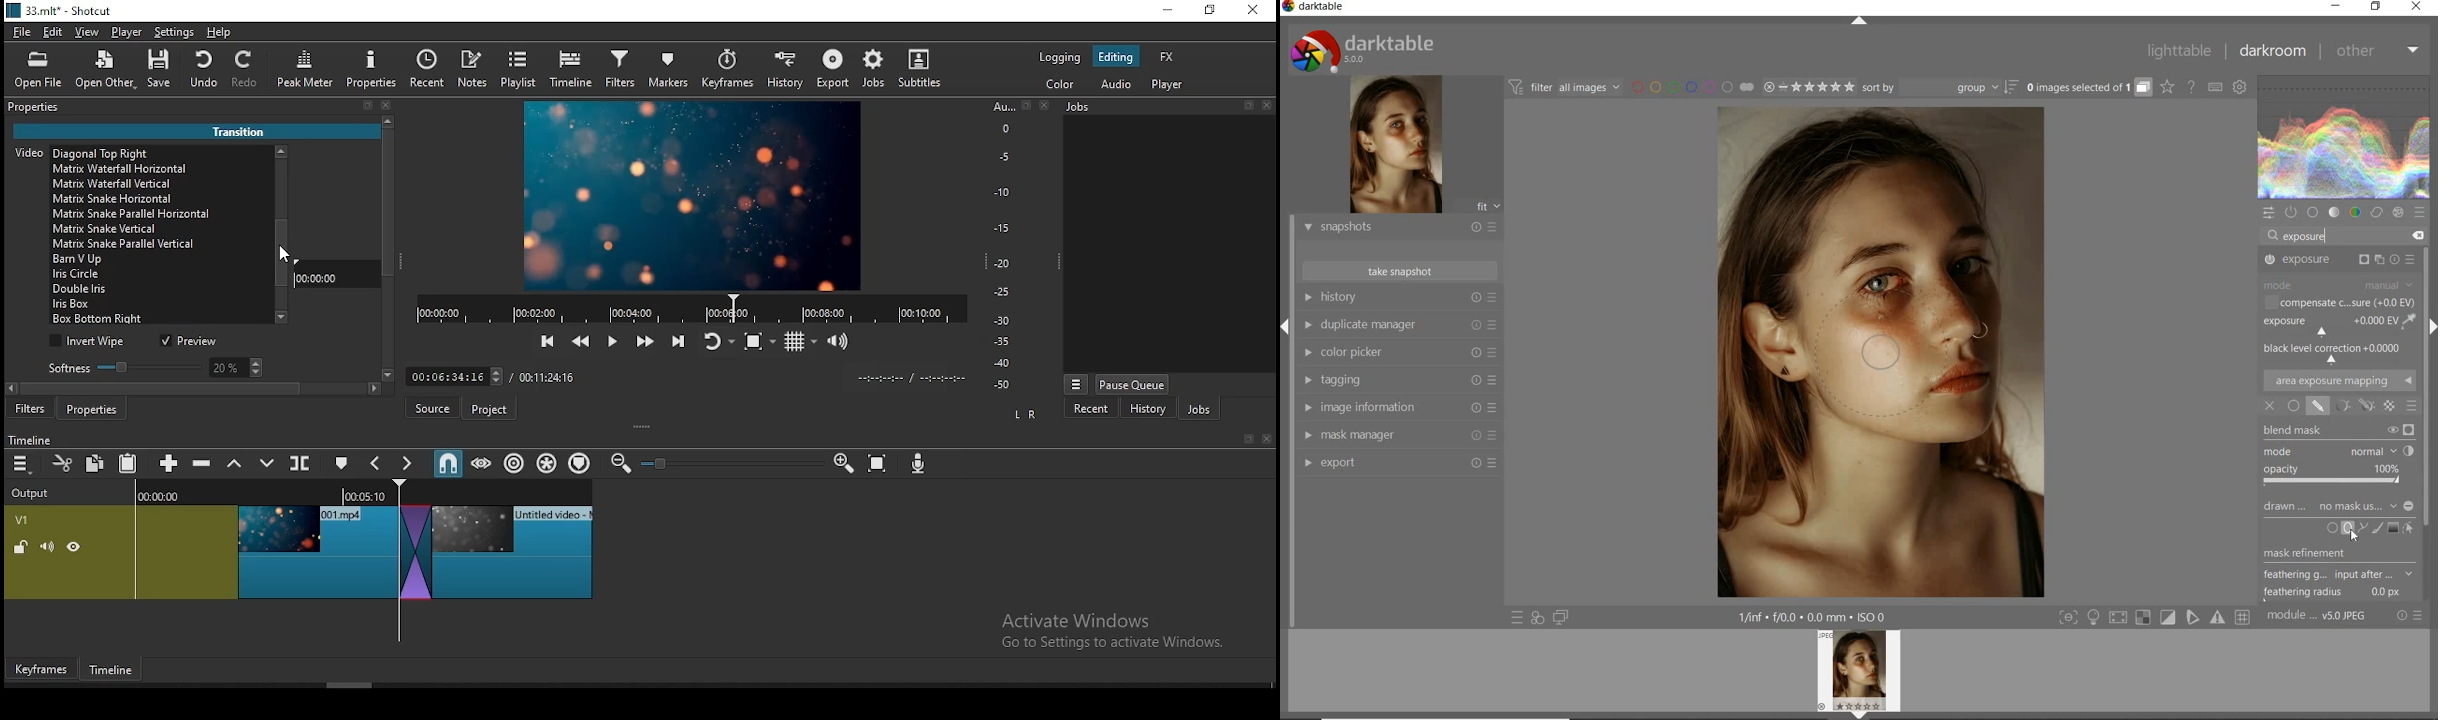 The width and height of the screenshot is (2464, 728). Describe the element at coordinates (281, 256) in the screenshot. I see `mouse pointer` at that location.